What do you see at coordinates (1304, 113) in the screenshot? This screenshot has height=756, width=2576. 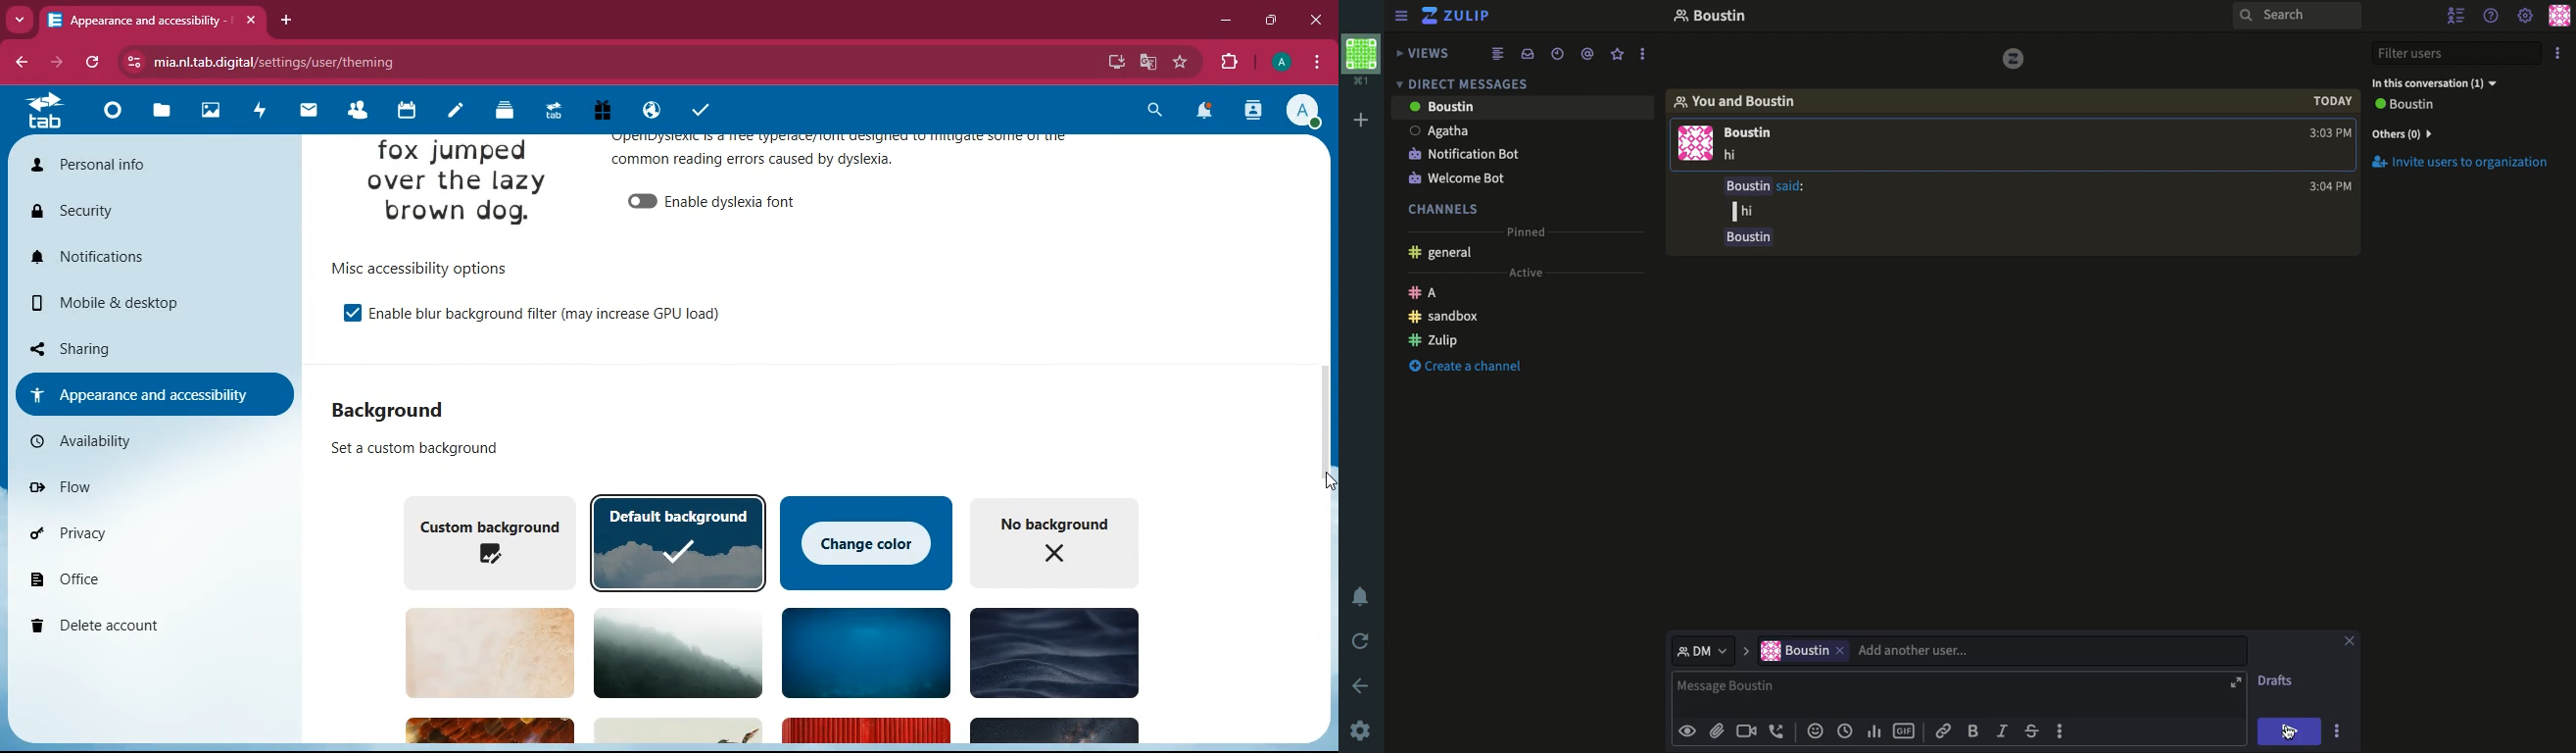 I see `profile` at bounding box center [1304, 113].